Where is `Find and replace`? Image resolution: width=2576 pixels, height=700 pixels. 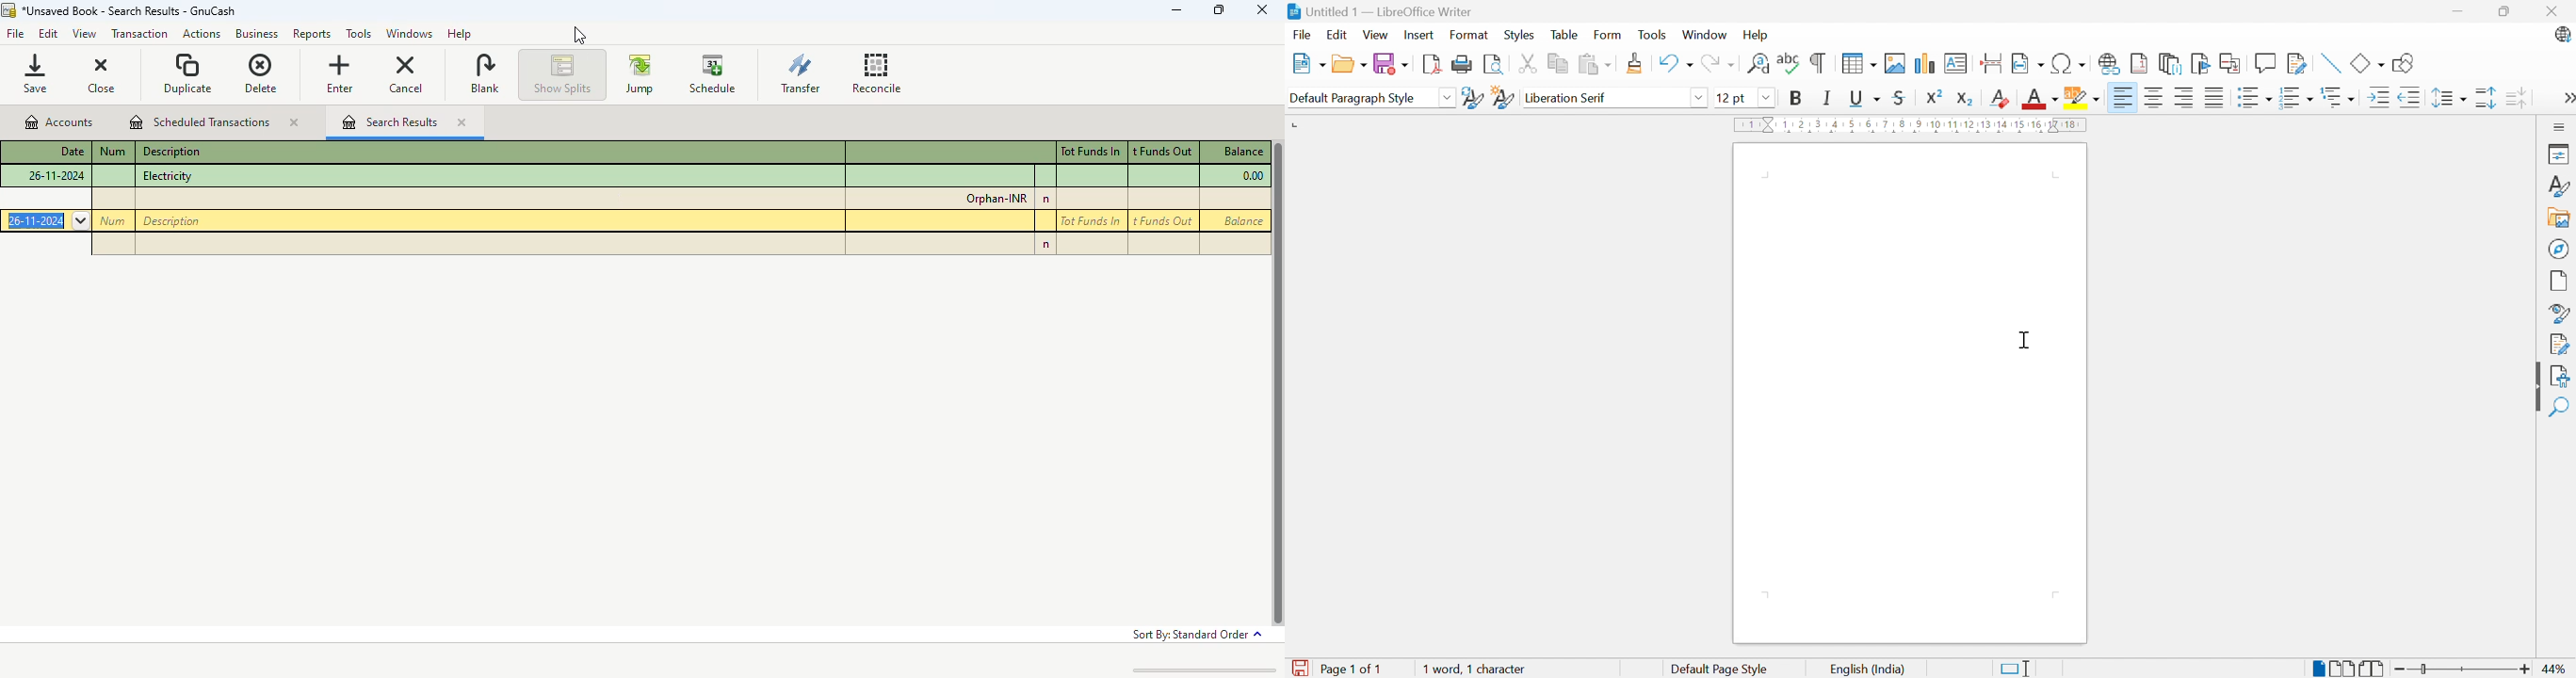 Find and replace is located at coordinates (1757, 65).